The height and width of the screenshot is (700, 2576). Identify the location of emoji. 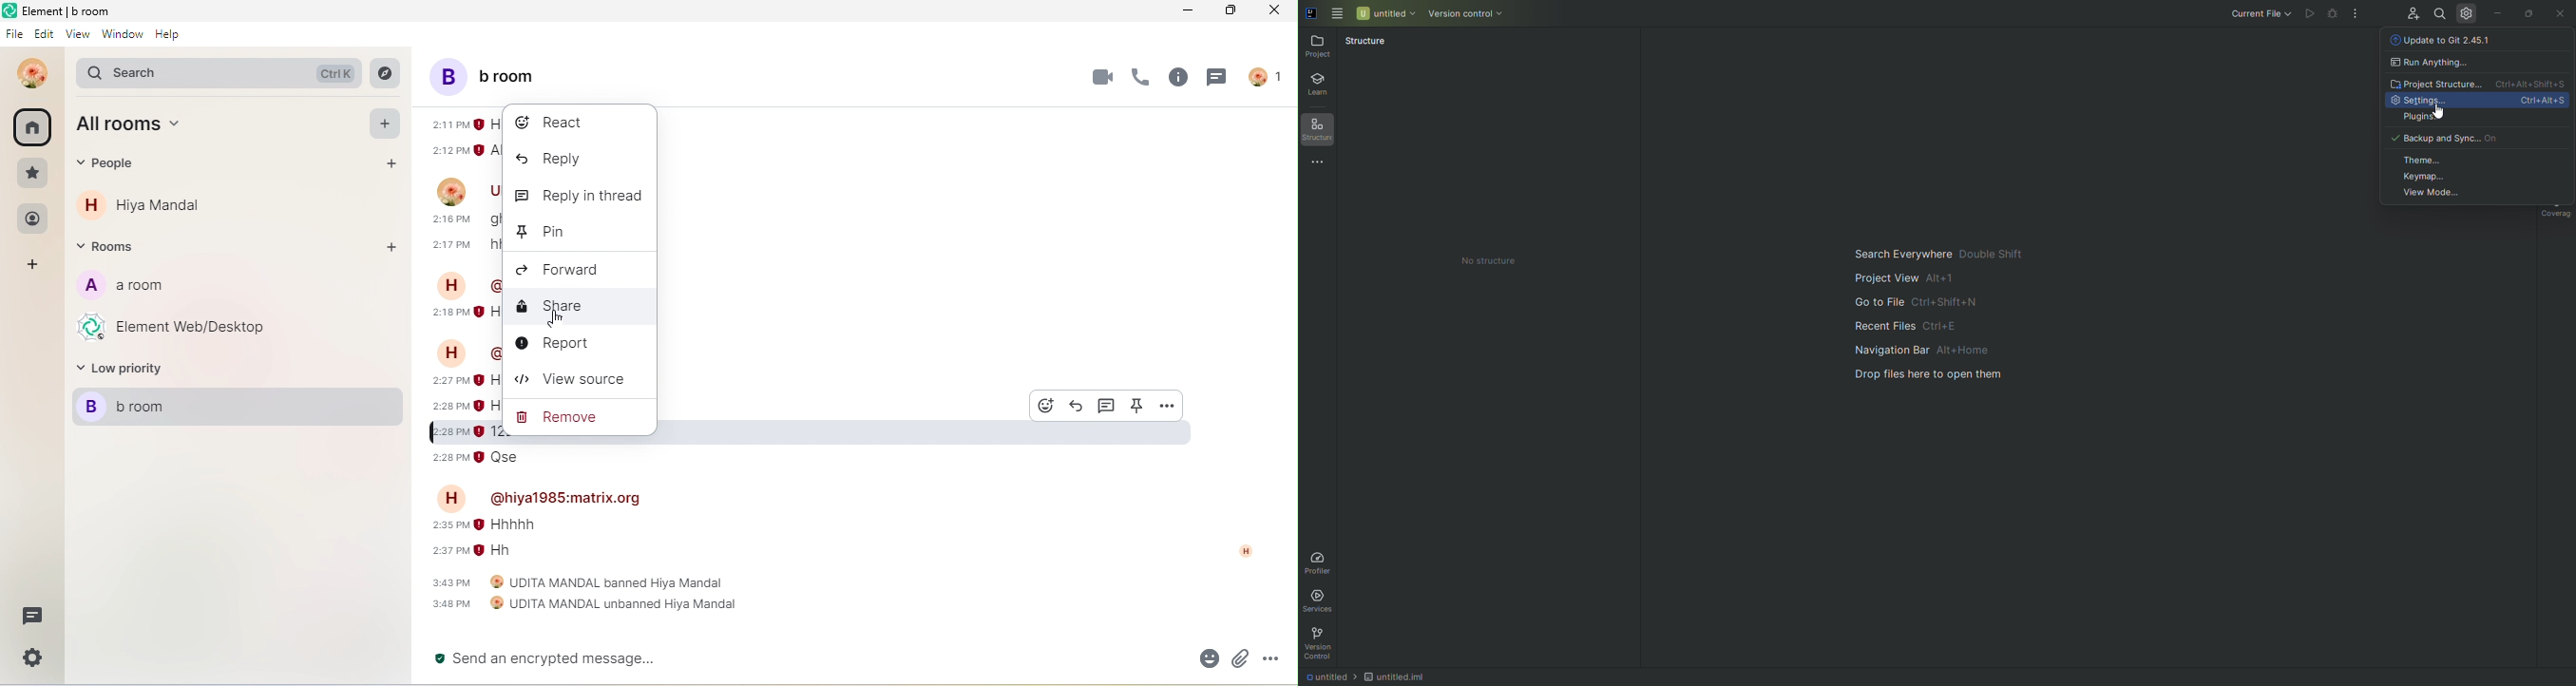
(1201, 659).